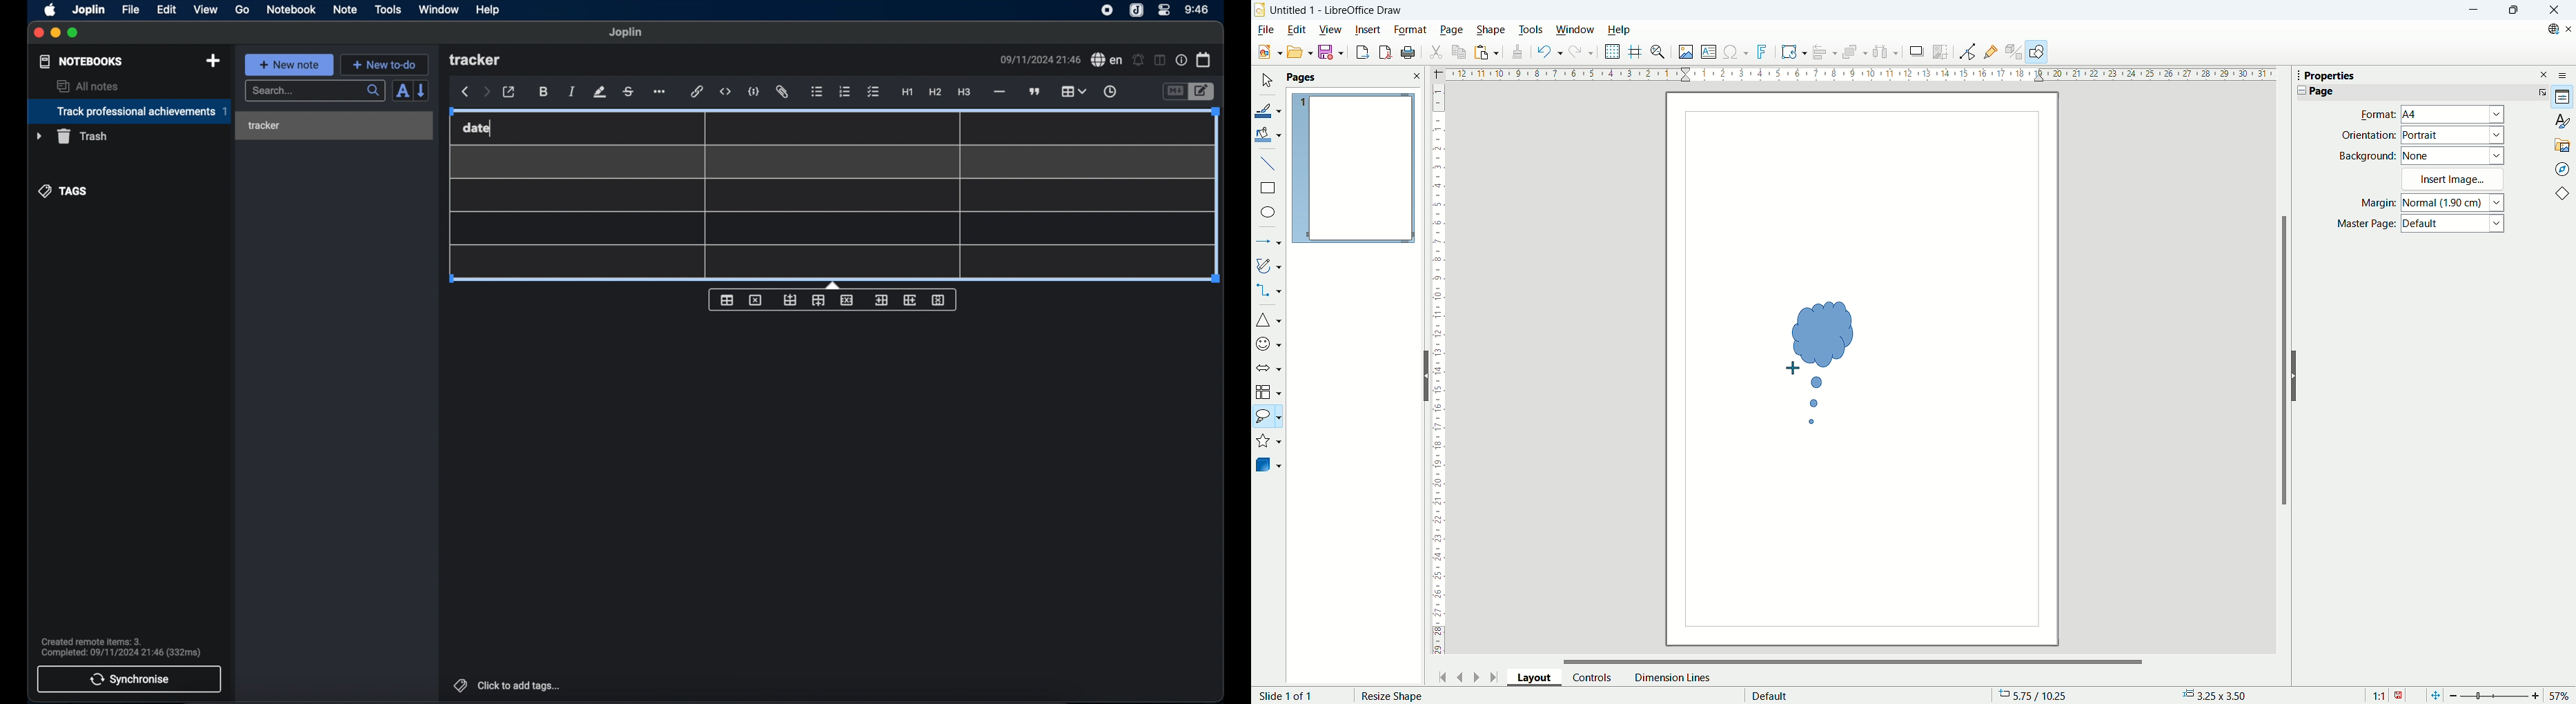 This screenshot has width=2576, height=728. Describe the element at coordinates (243, 10) in the screenshot. I see `go` at that location.